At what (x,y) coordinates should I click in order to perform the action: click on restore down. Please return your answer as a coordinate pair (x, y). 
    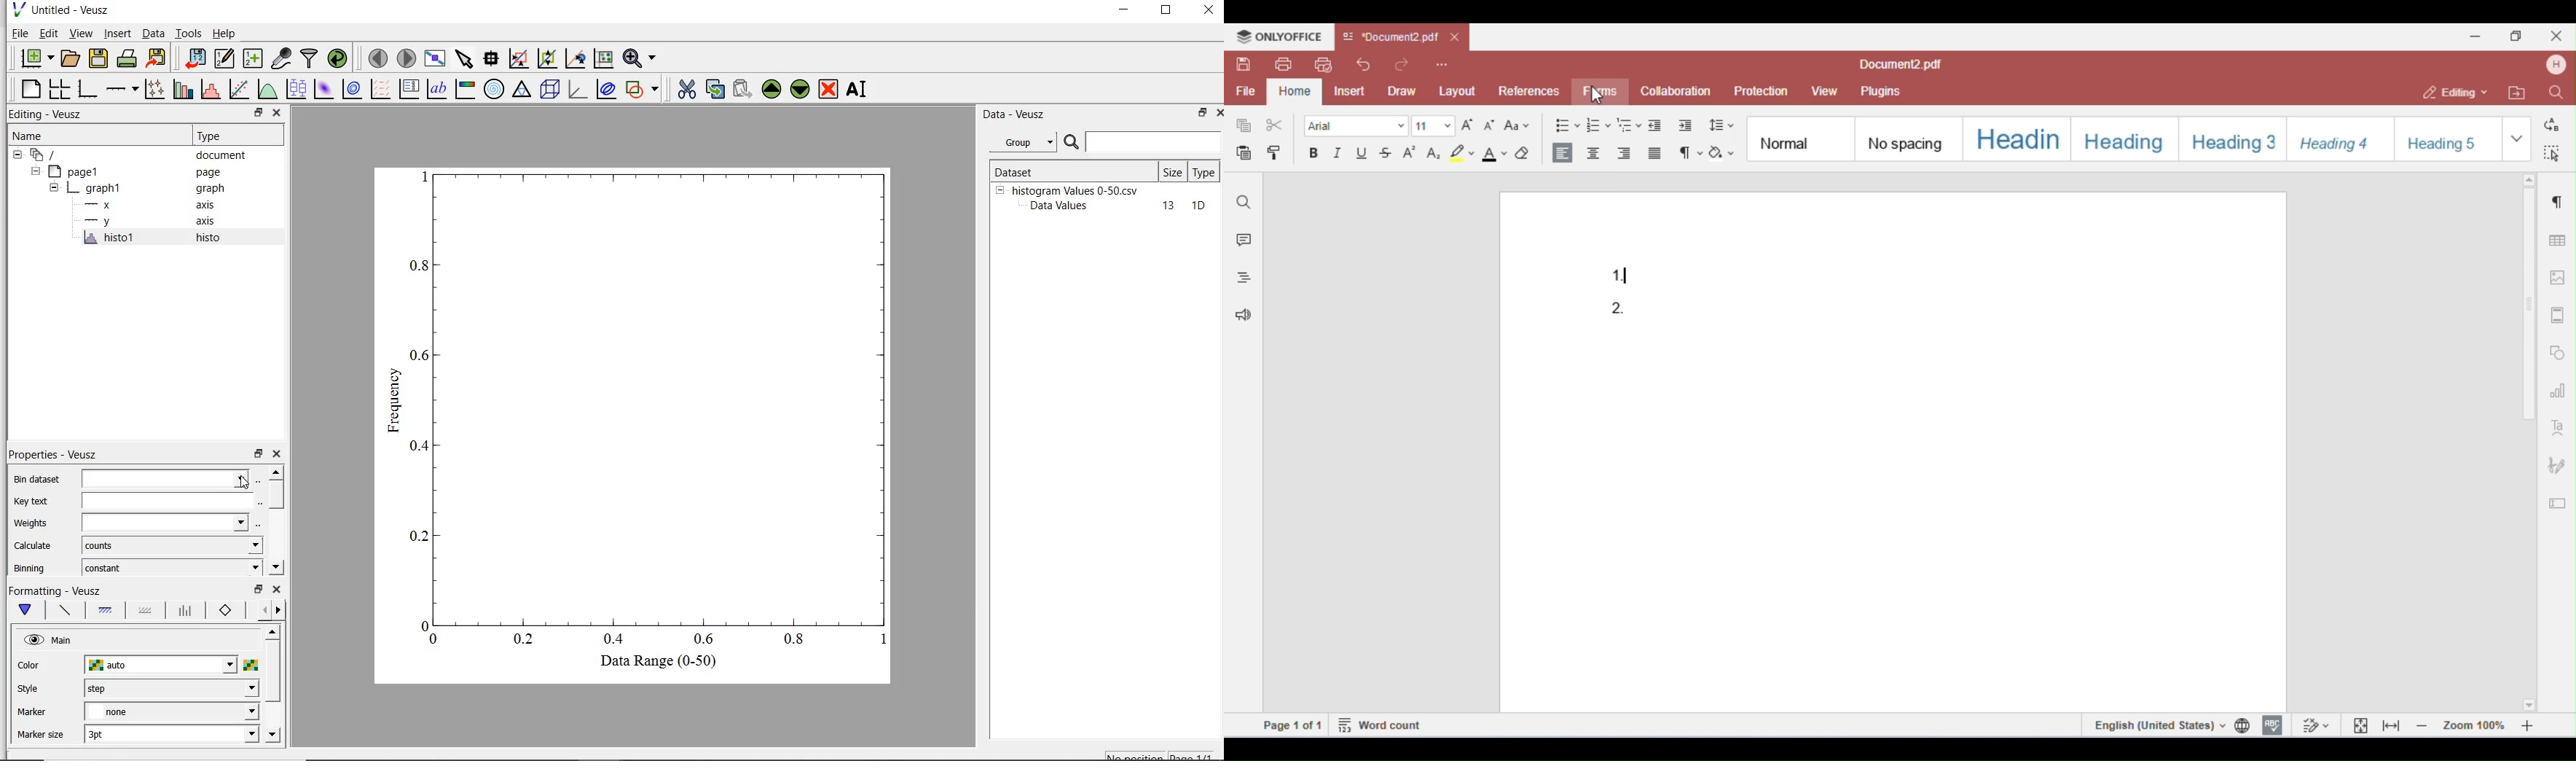
    Looking at the image, I should click on (257, 590).